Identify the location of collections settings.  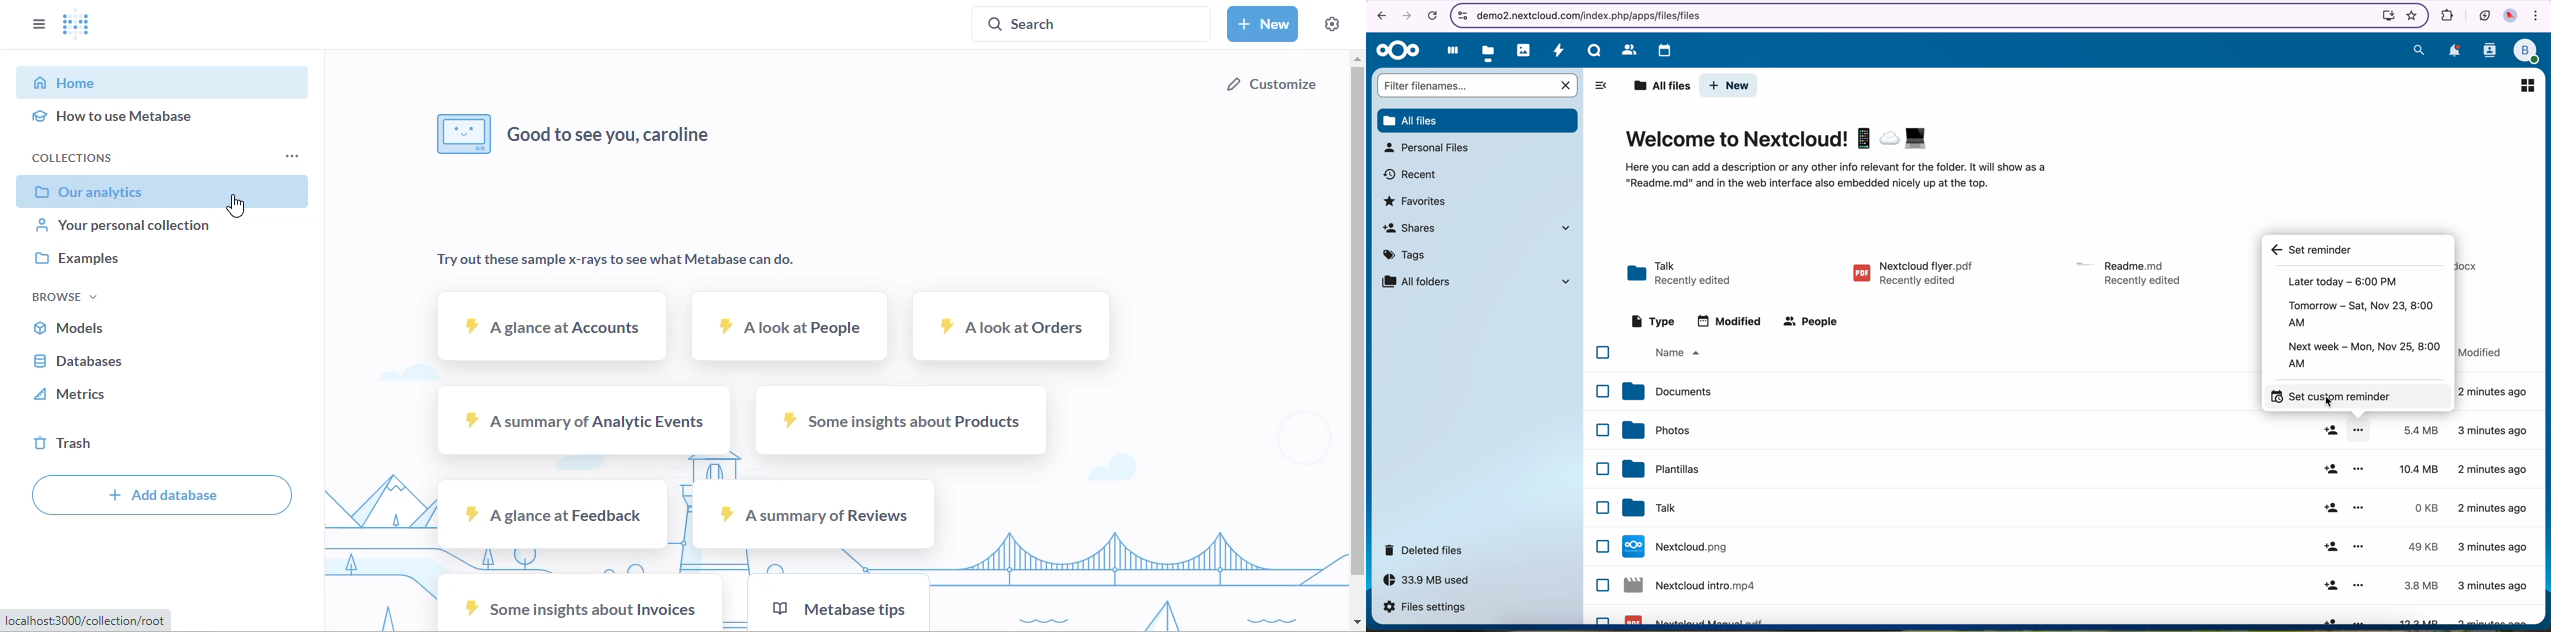
(292, 157).